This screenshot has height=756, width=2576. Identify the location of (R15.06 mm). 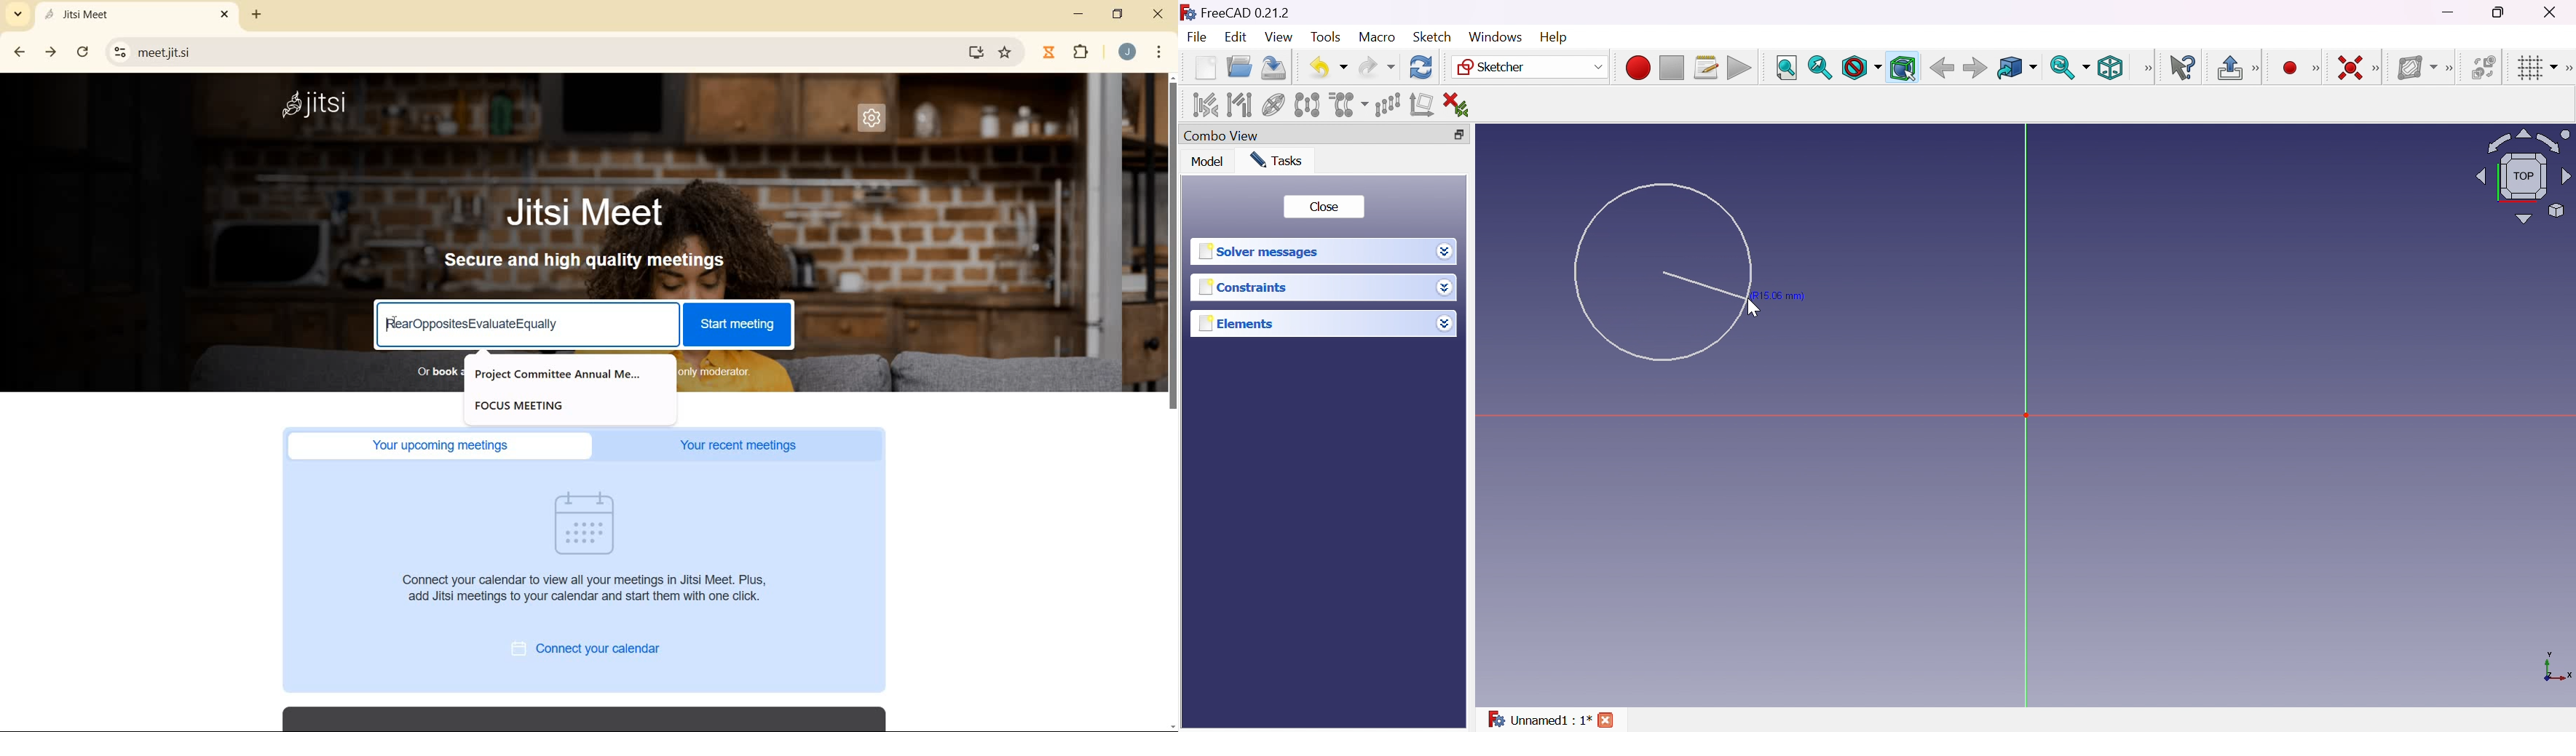
(1784, 295).